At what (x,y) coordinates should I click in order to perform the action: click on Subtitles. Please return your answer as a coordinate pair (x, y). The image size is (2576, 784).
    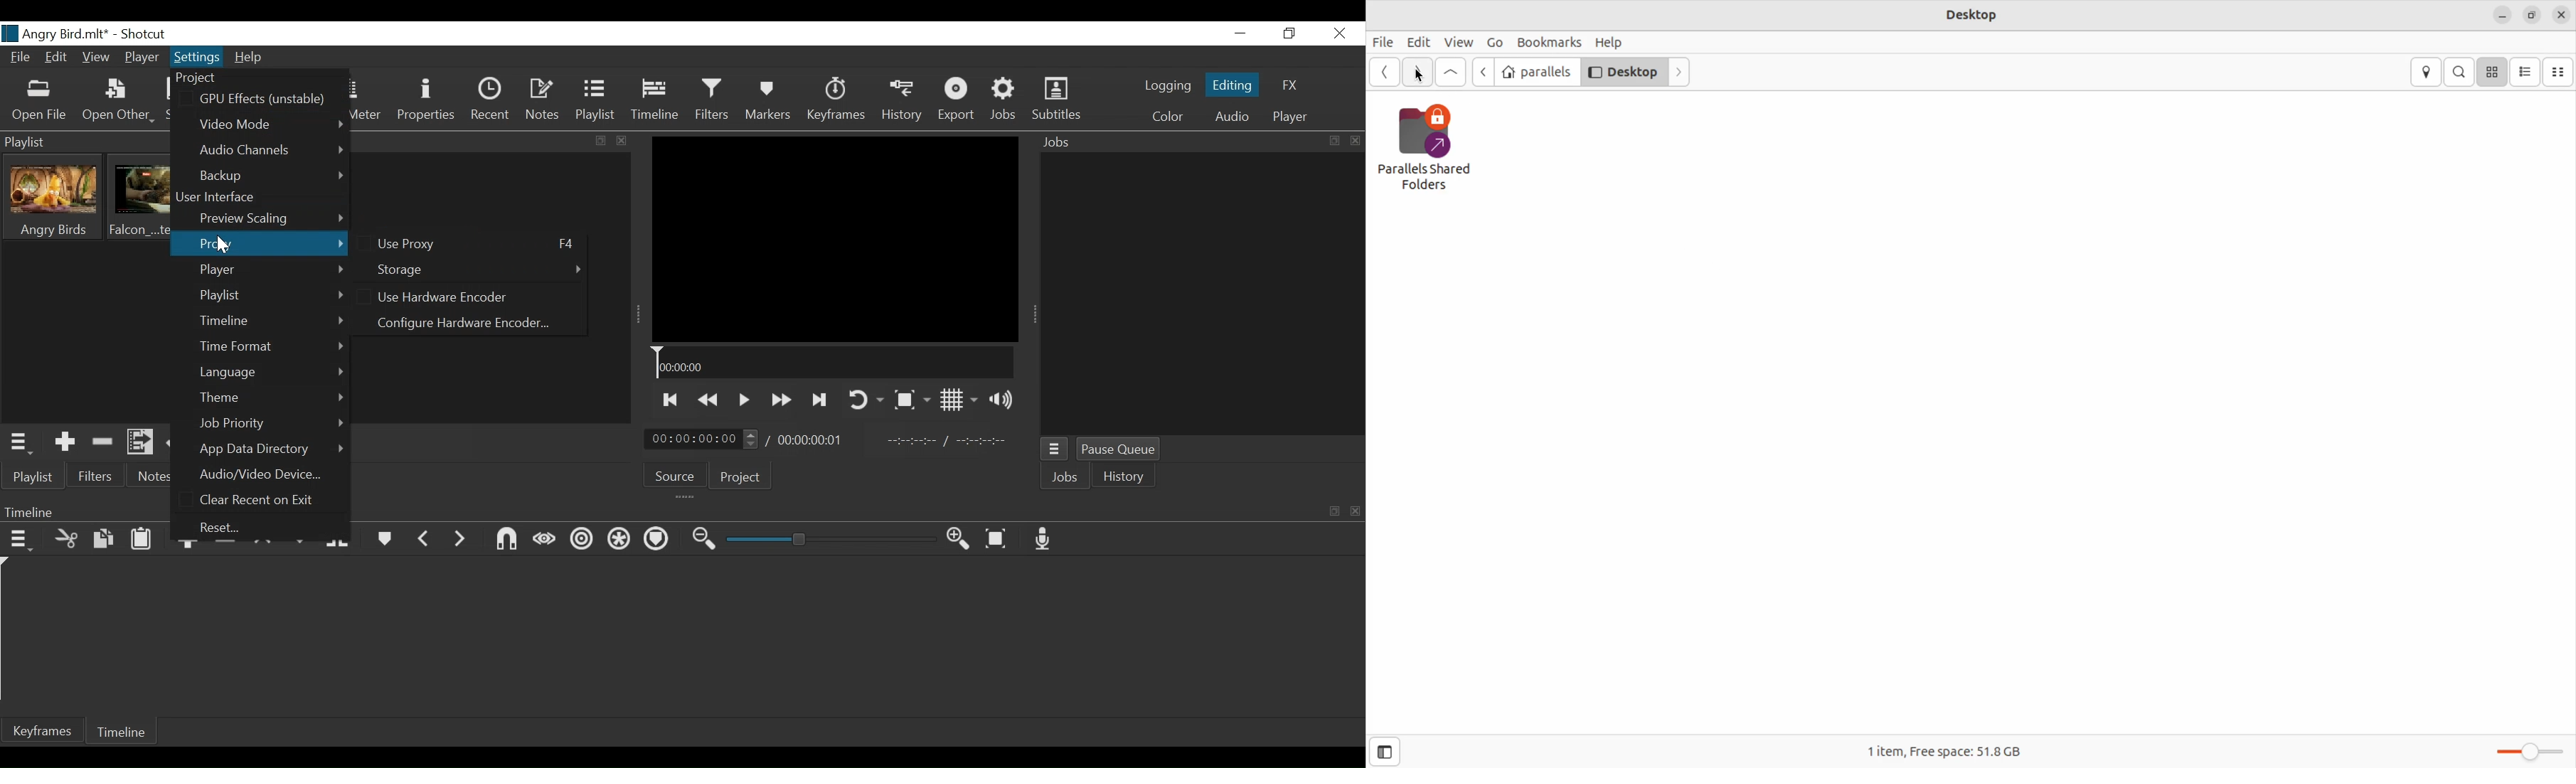
    Looking at the image, I should click on (1057, 100).